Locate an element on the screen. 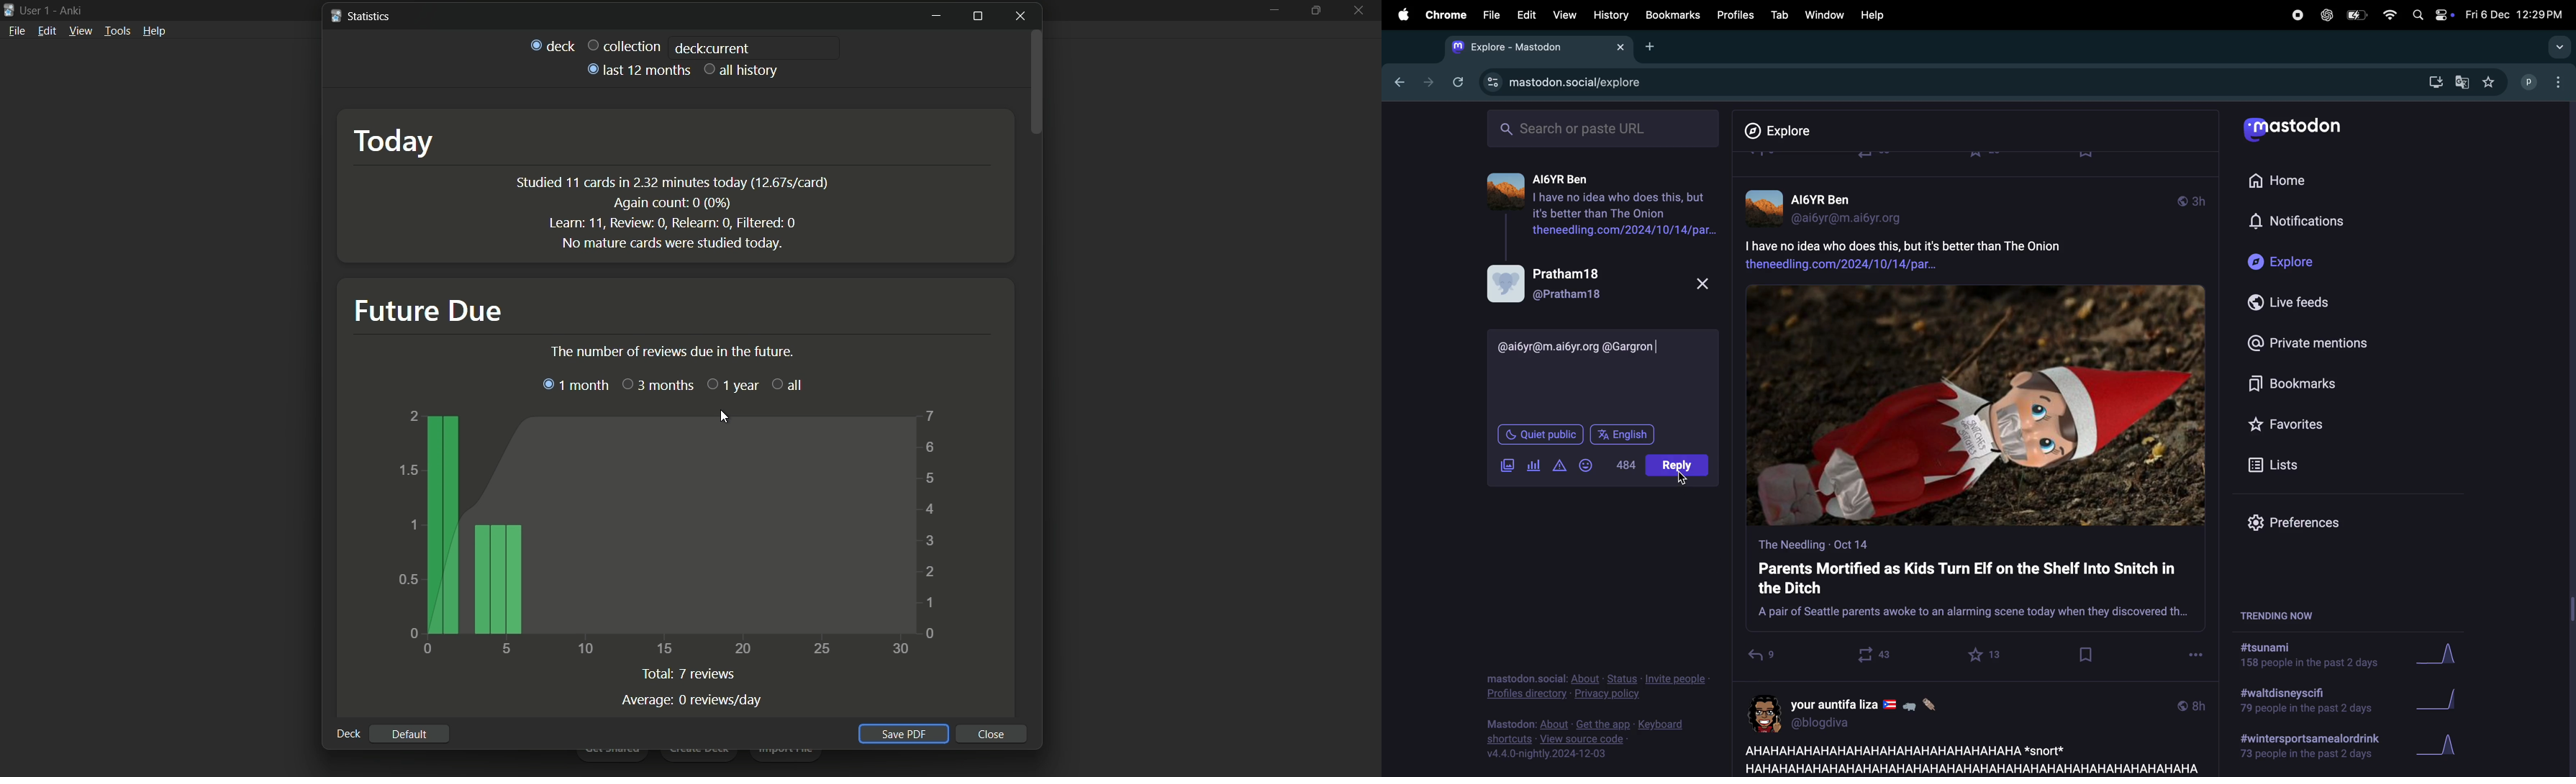 The width and height of the screenshot is (2576, 784). save pdf is located at coordinates (901, 734).